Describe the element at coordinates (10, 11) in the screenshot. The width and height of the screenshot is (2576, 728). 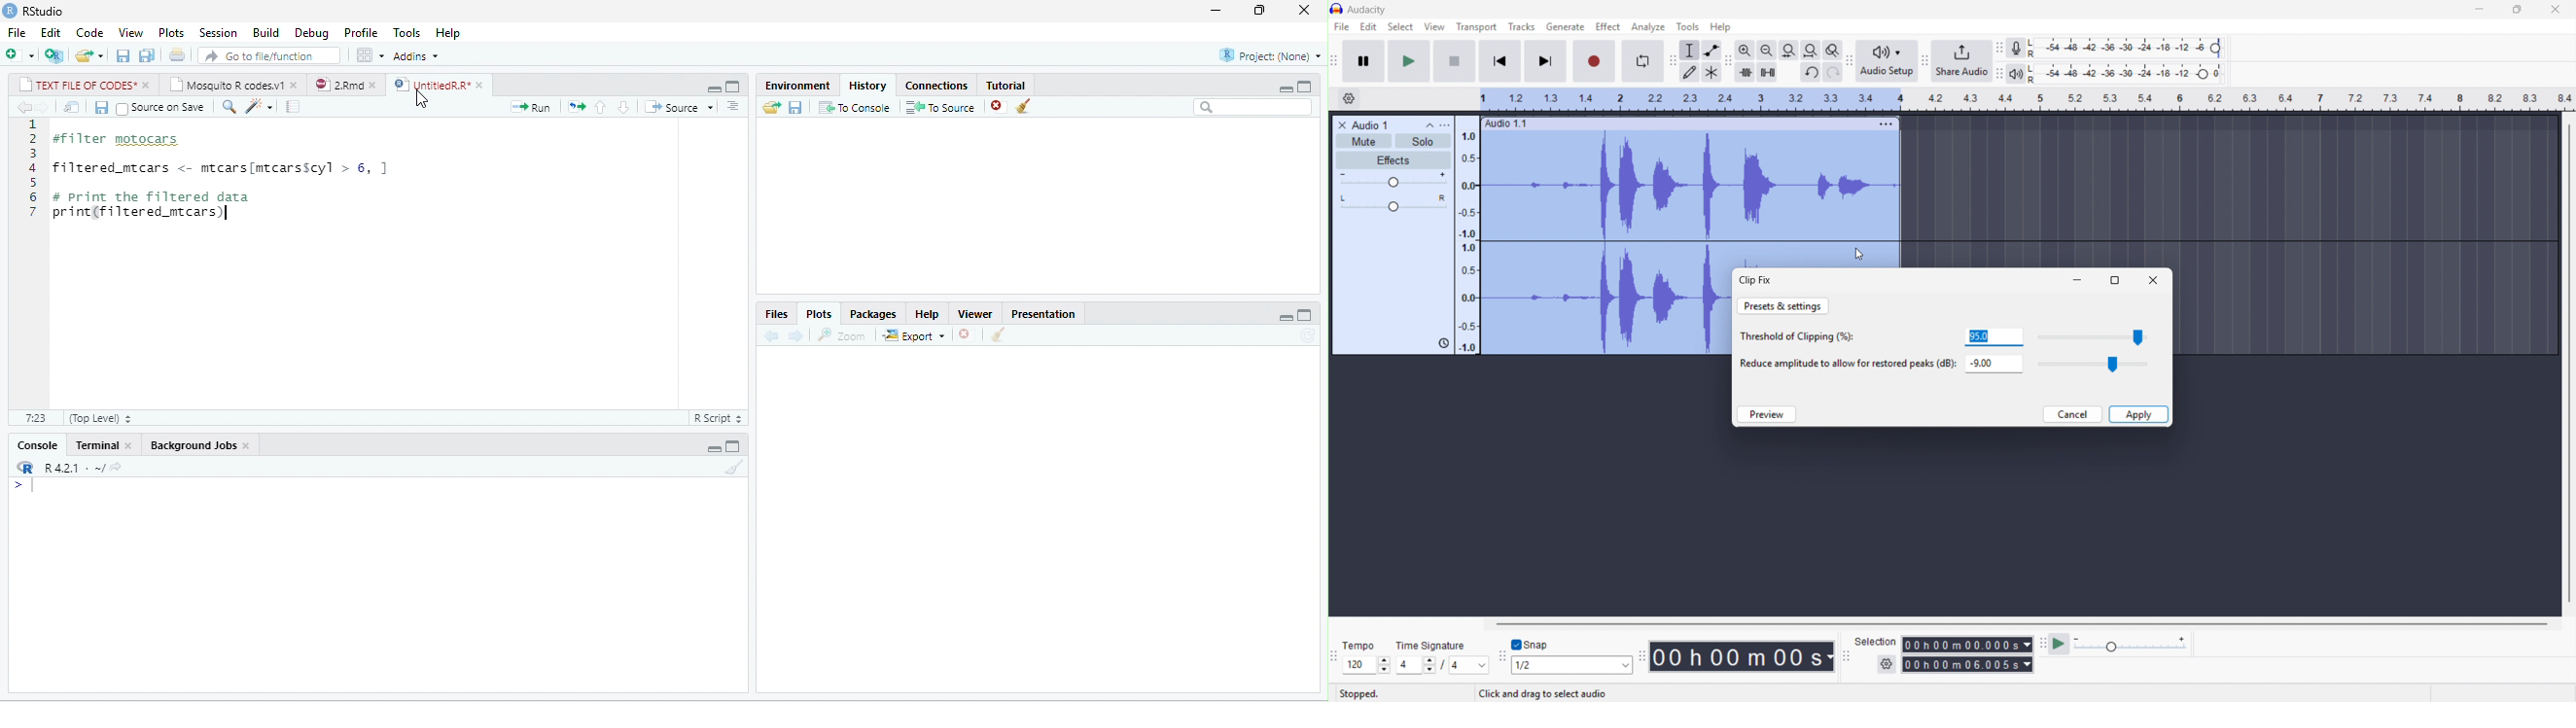
I see `logo` at that location.